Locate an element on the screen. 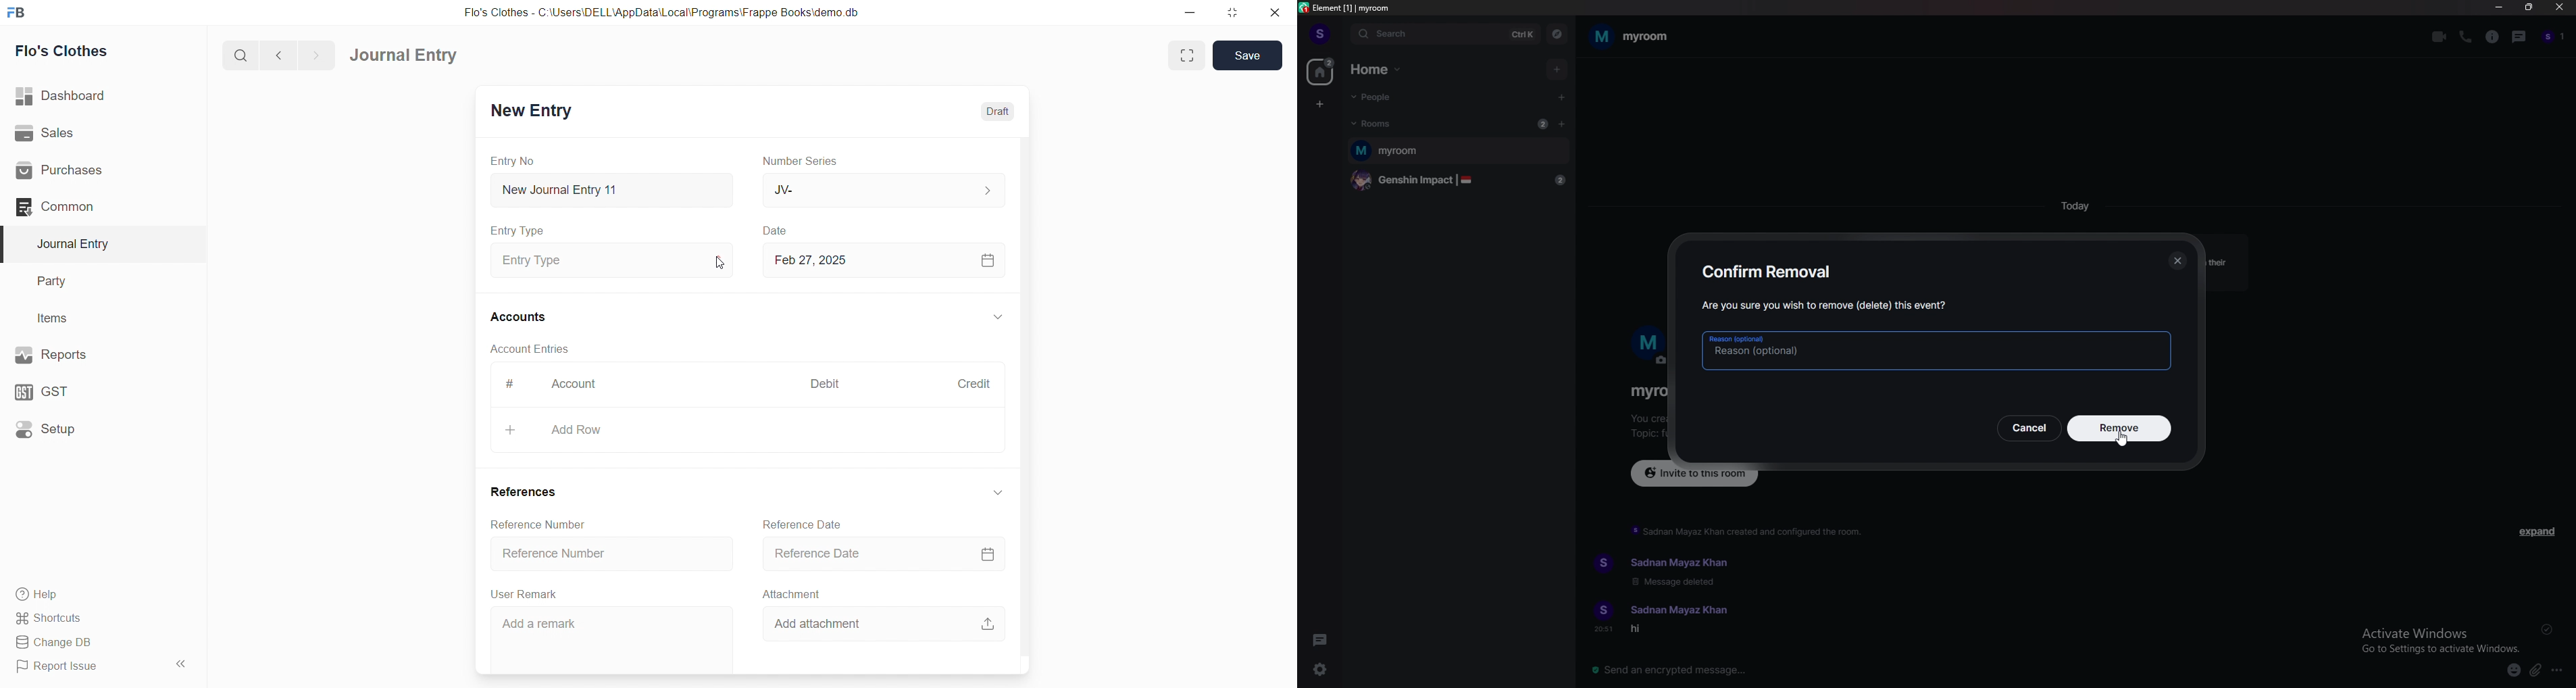 The image size is (2576, 700). GST is located at coordinates (74, 392).